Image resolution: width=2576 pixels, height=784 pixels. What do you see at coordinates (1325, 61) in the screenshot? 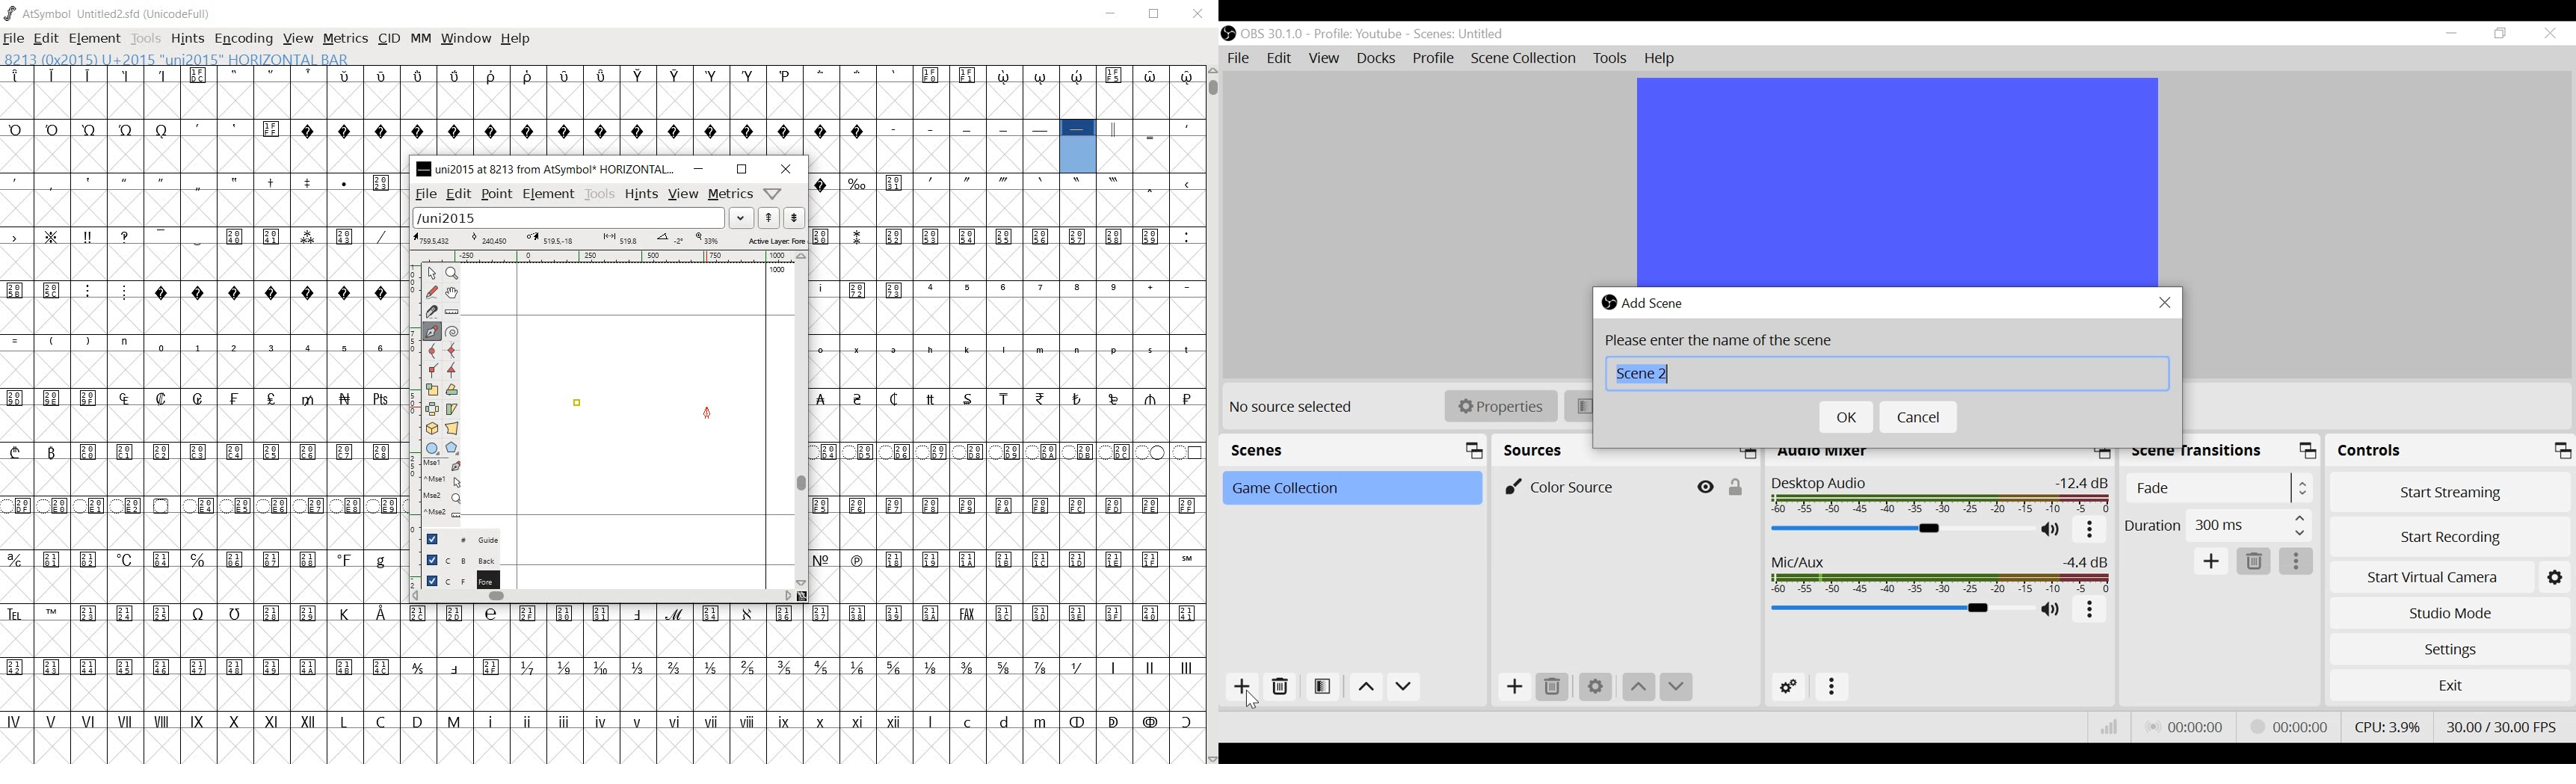
I see `View` at bounding box center [1325, 61].